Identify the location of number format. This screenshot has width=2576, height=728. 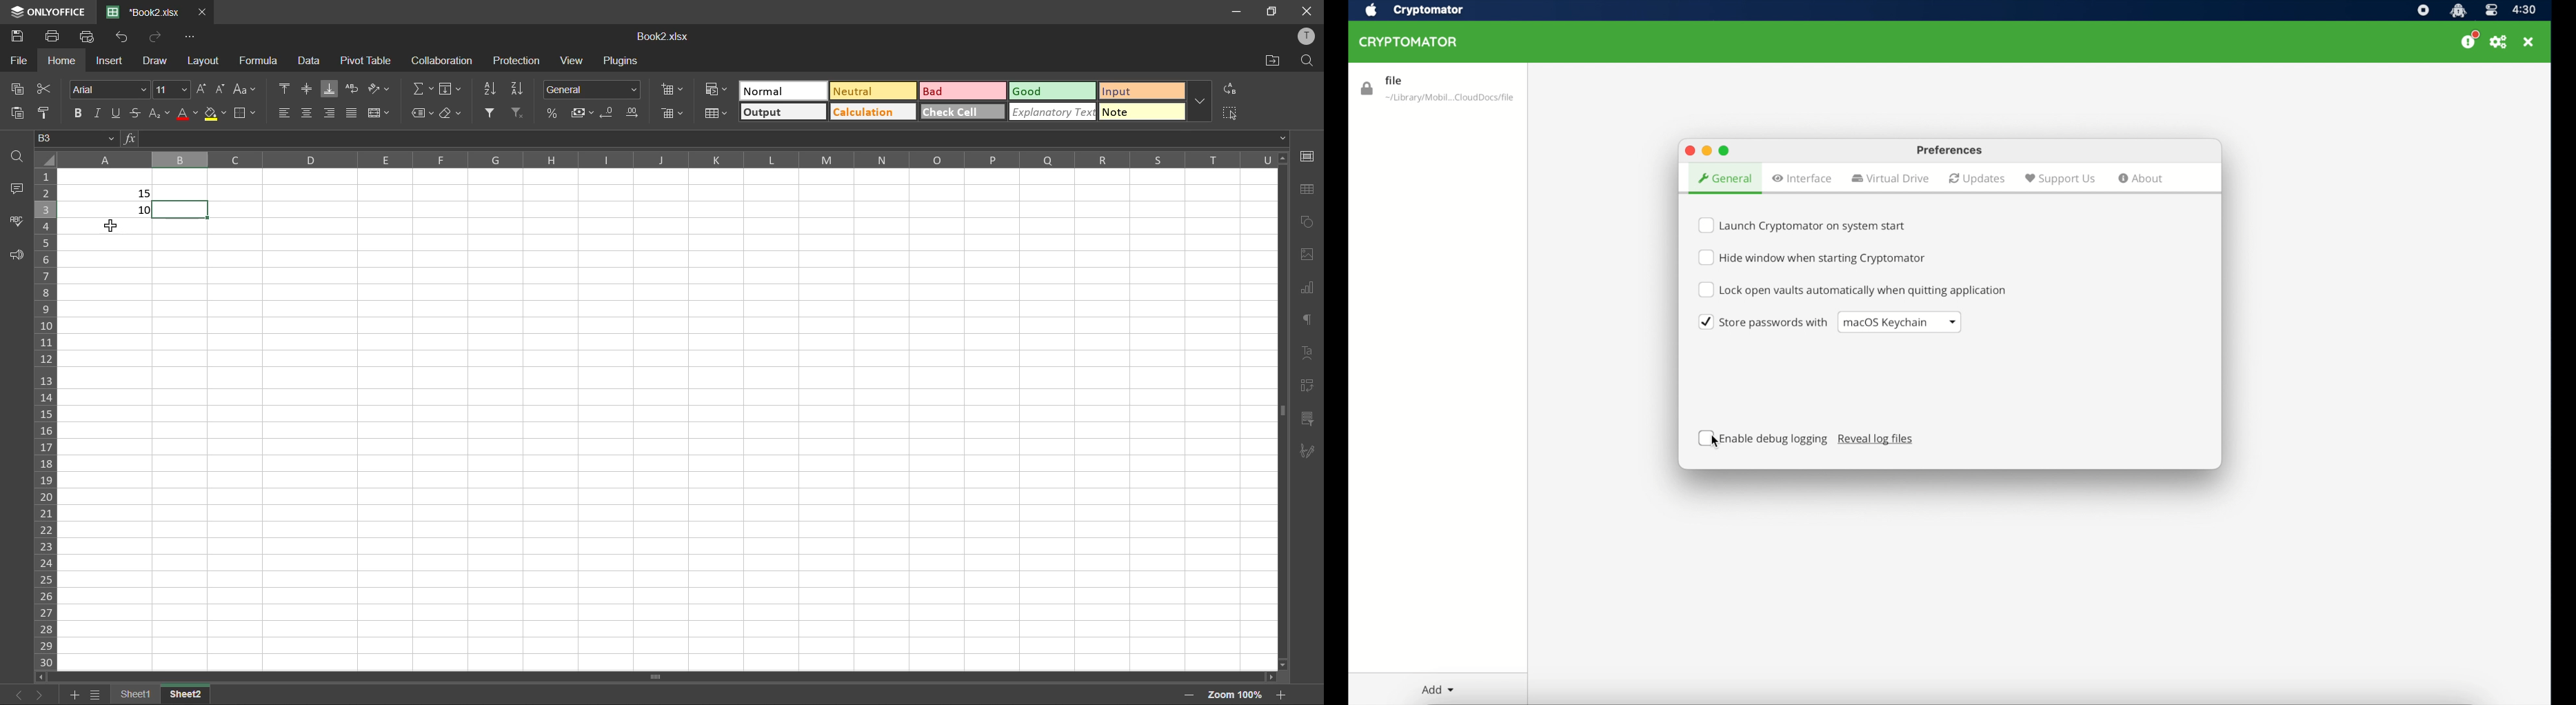
(596, 89).